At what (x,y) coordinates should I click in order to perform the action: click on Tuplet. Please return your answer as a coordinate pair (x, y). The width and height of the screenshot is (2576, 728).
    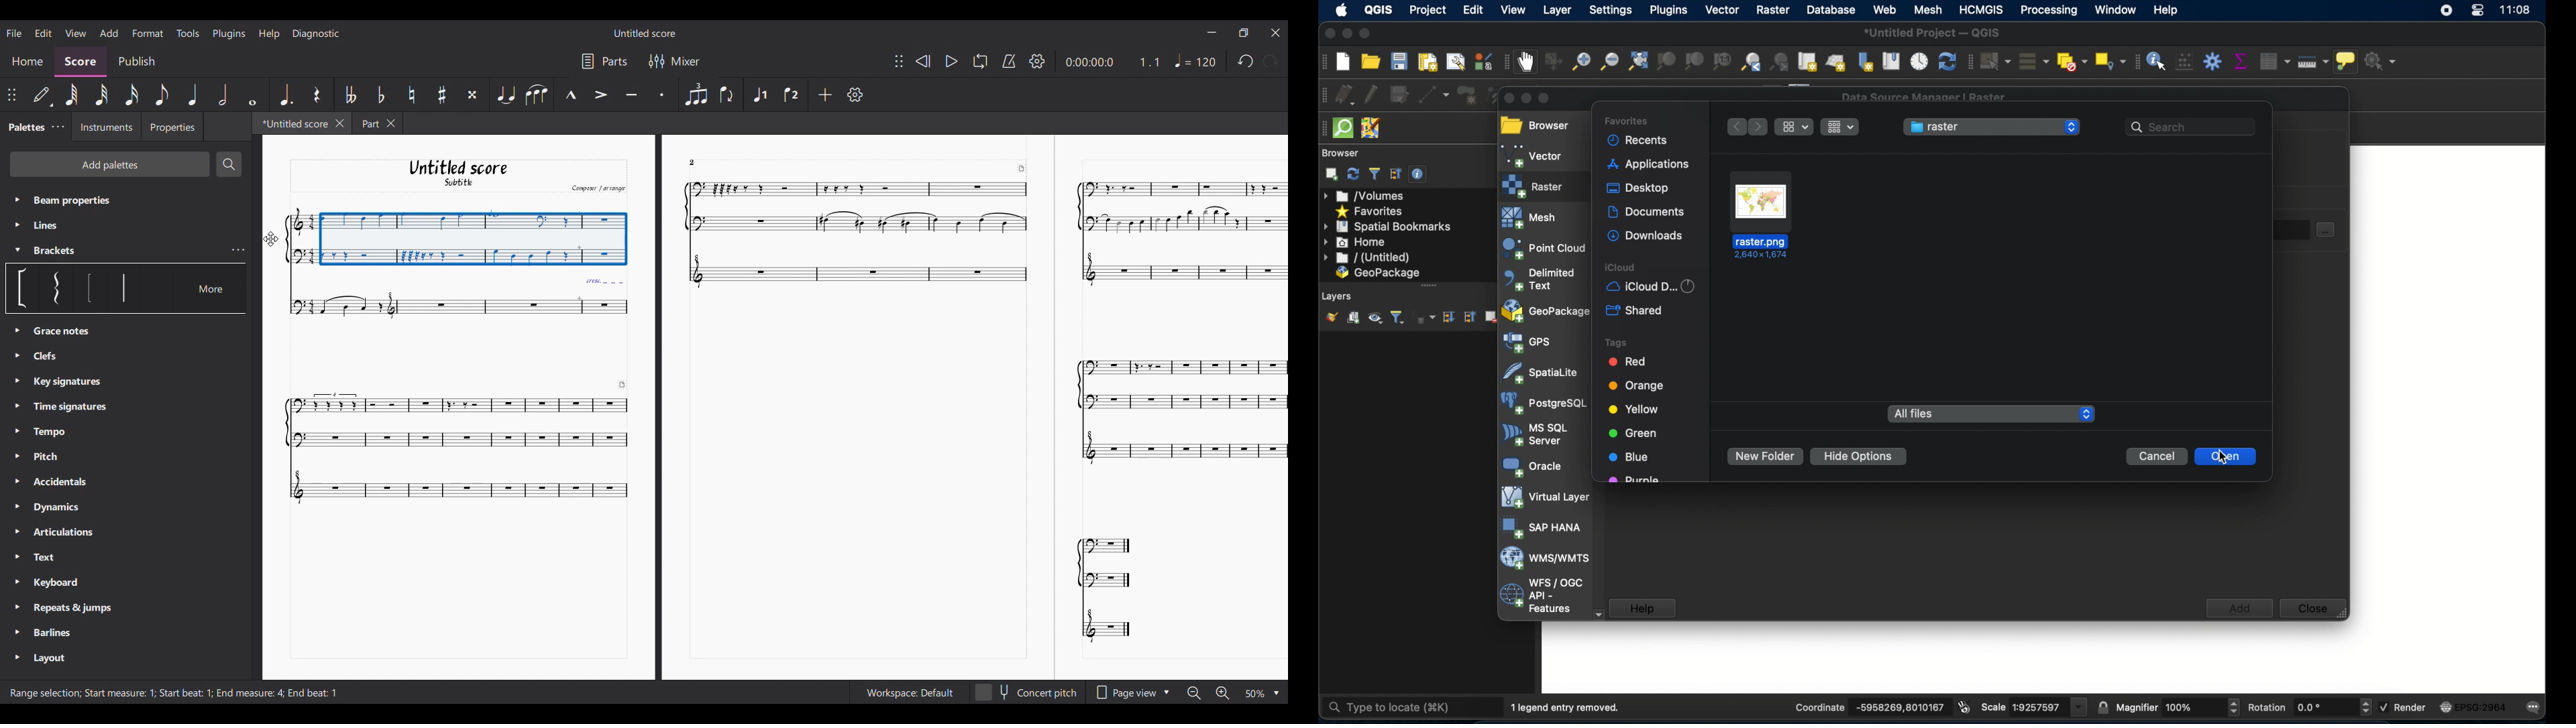
    Looking at the image, I should click on (695, 94).